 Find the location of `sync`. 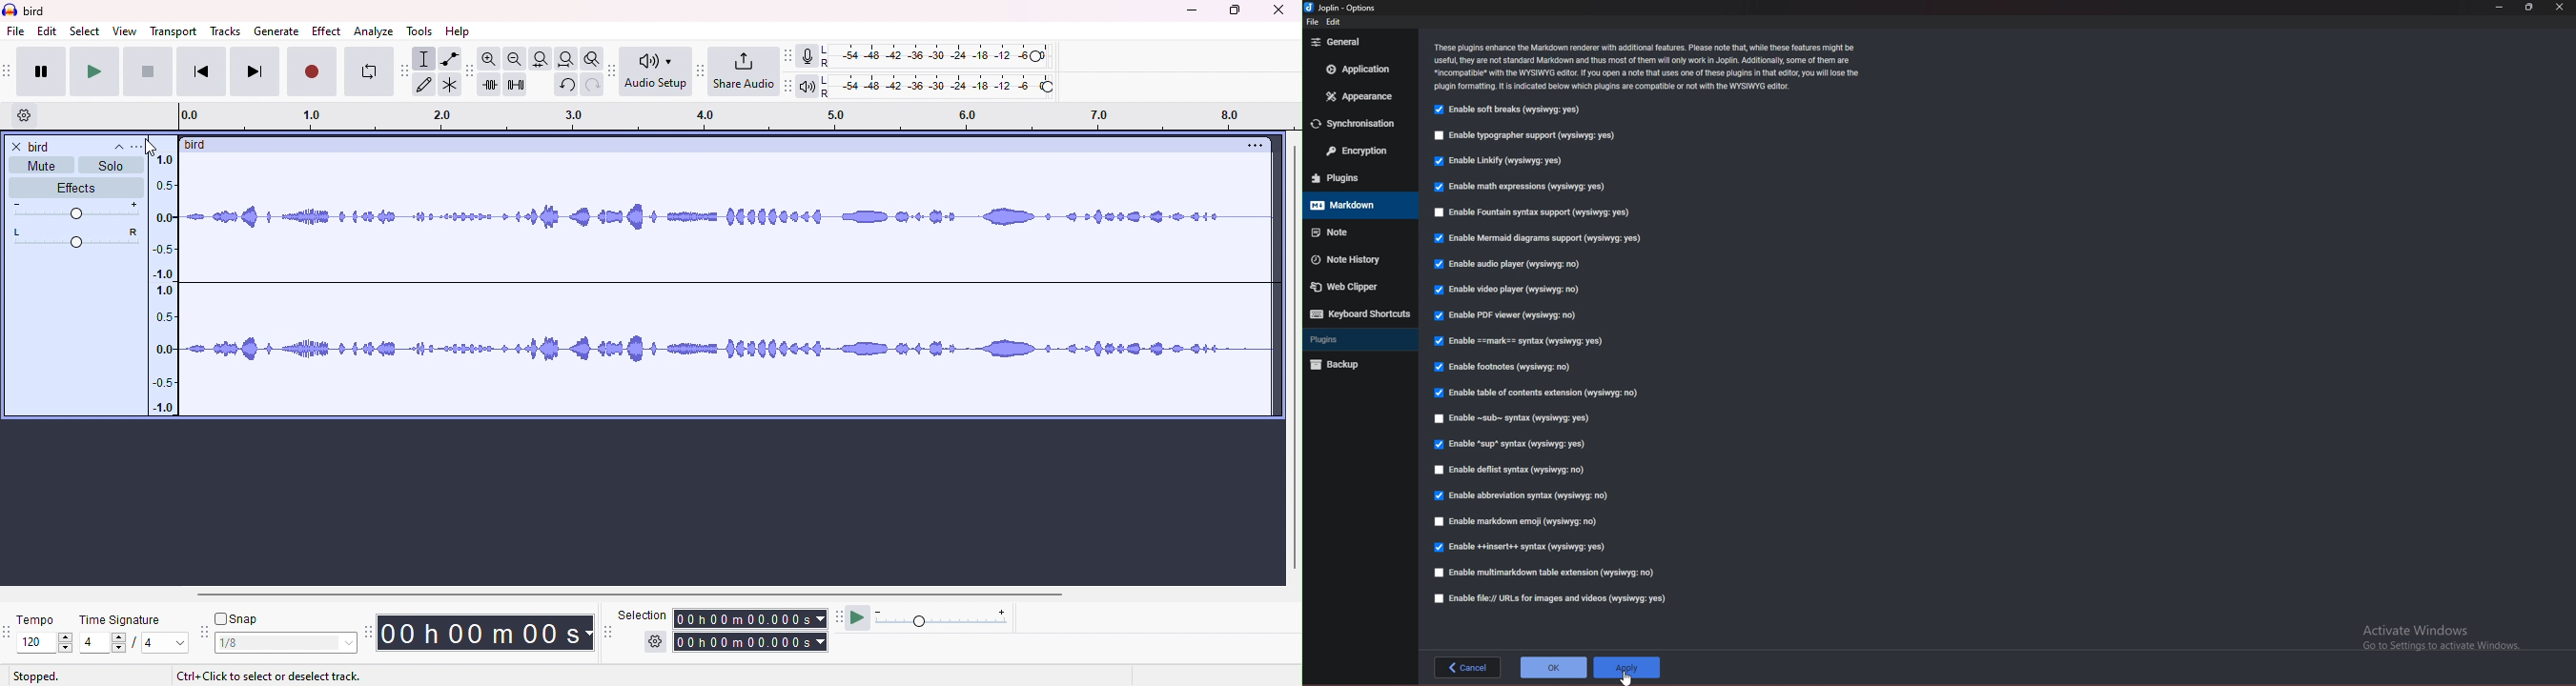

sync is located at coordinates (1361, 123).